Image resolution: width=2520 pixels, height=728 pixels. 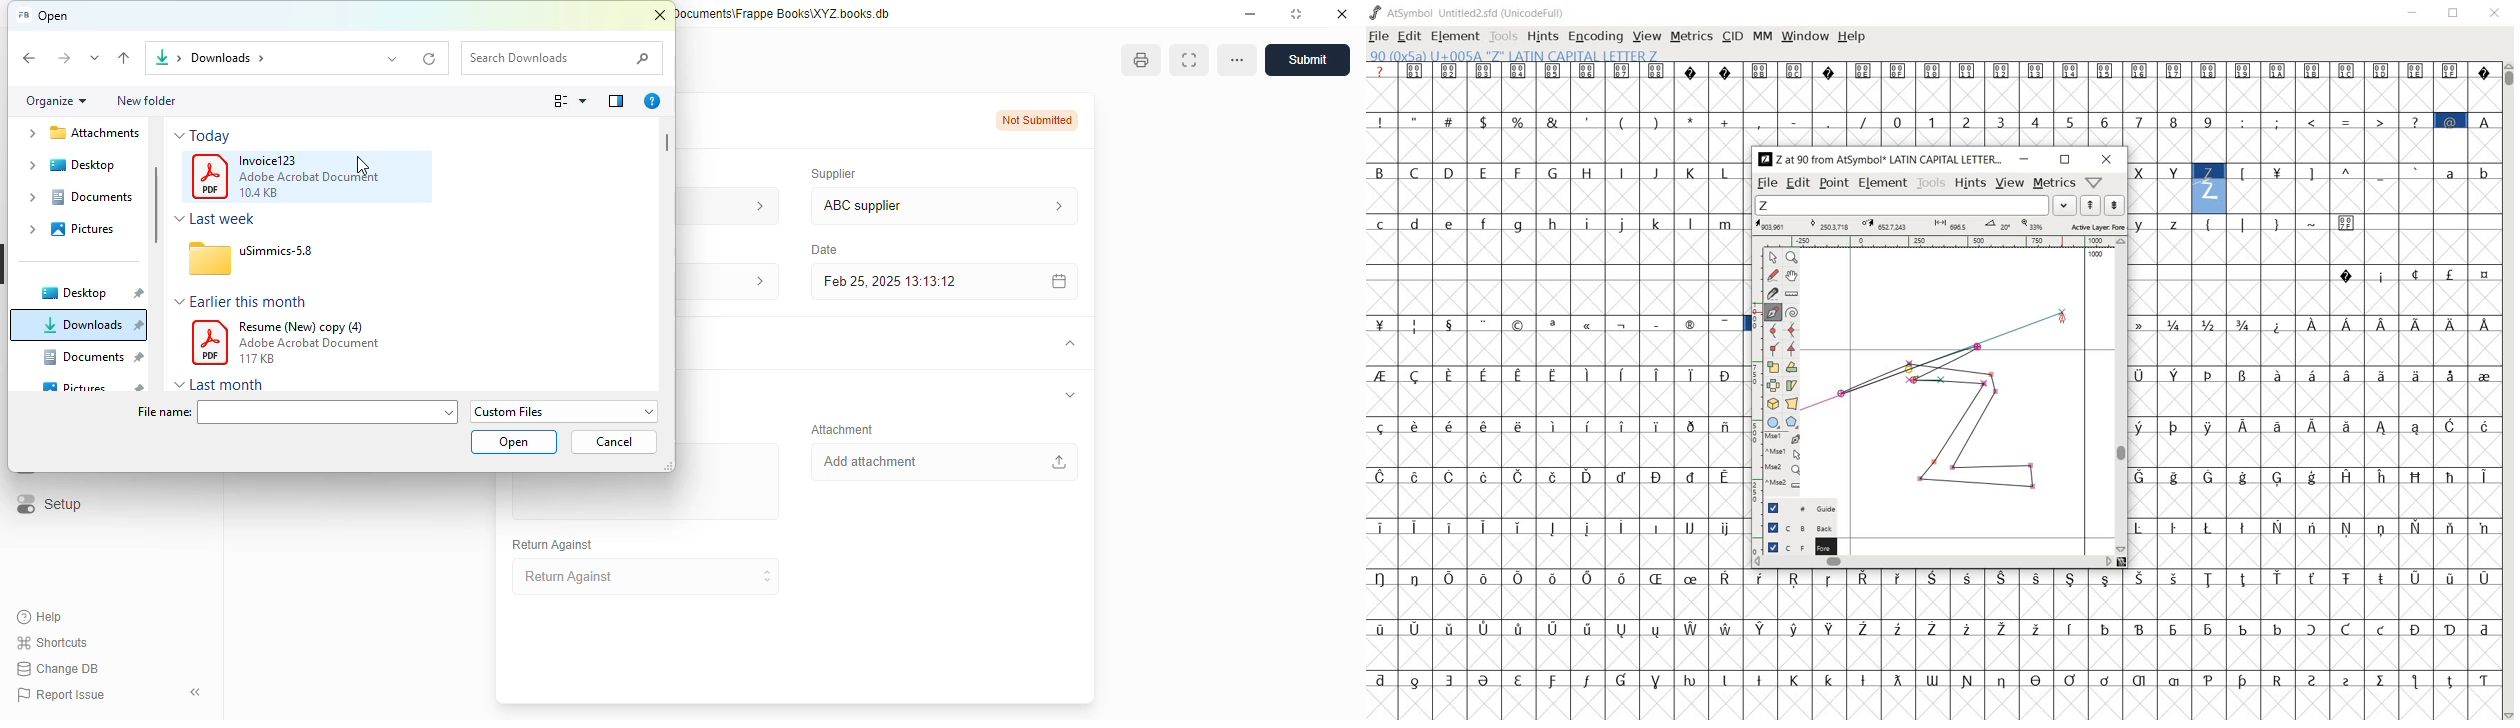 I want to click on Not submitted, so click(x=1038, y=120).